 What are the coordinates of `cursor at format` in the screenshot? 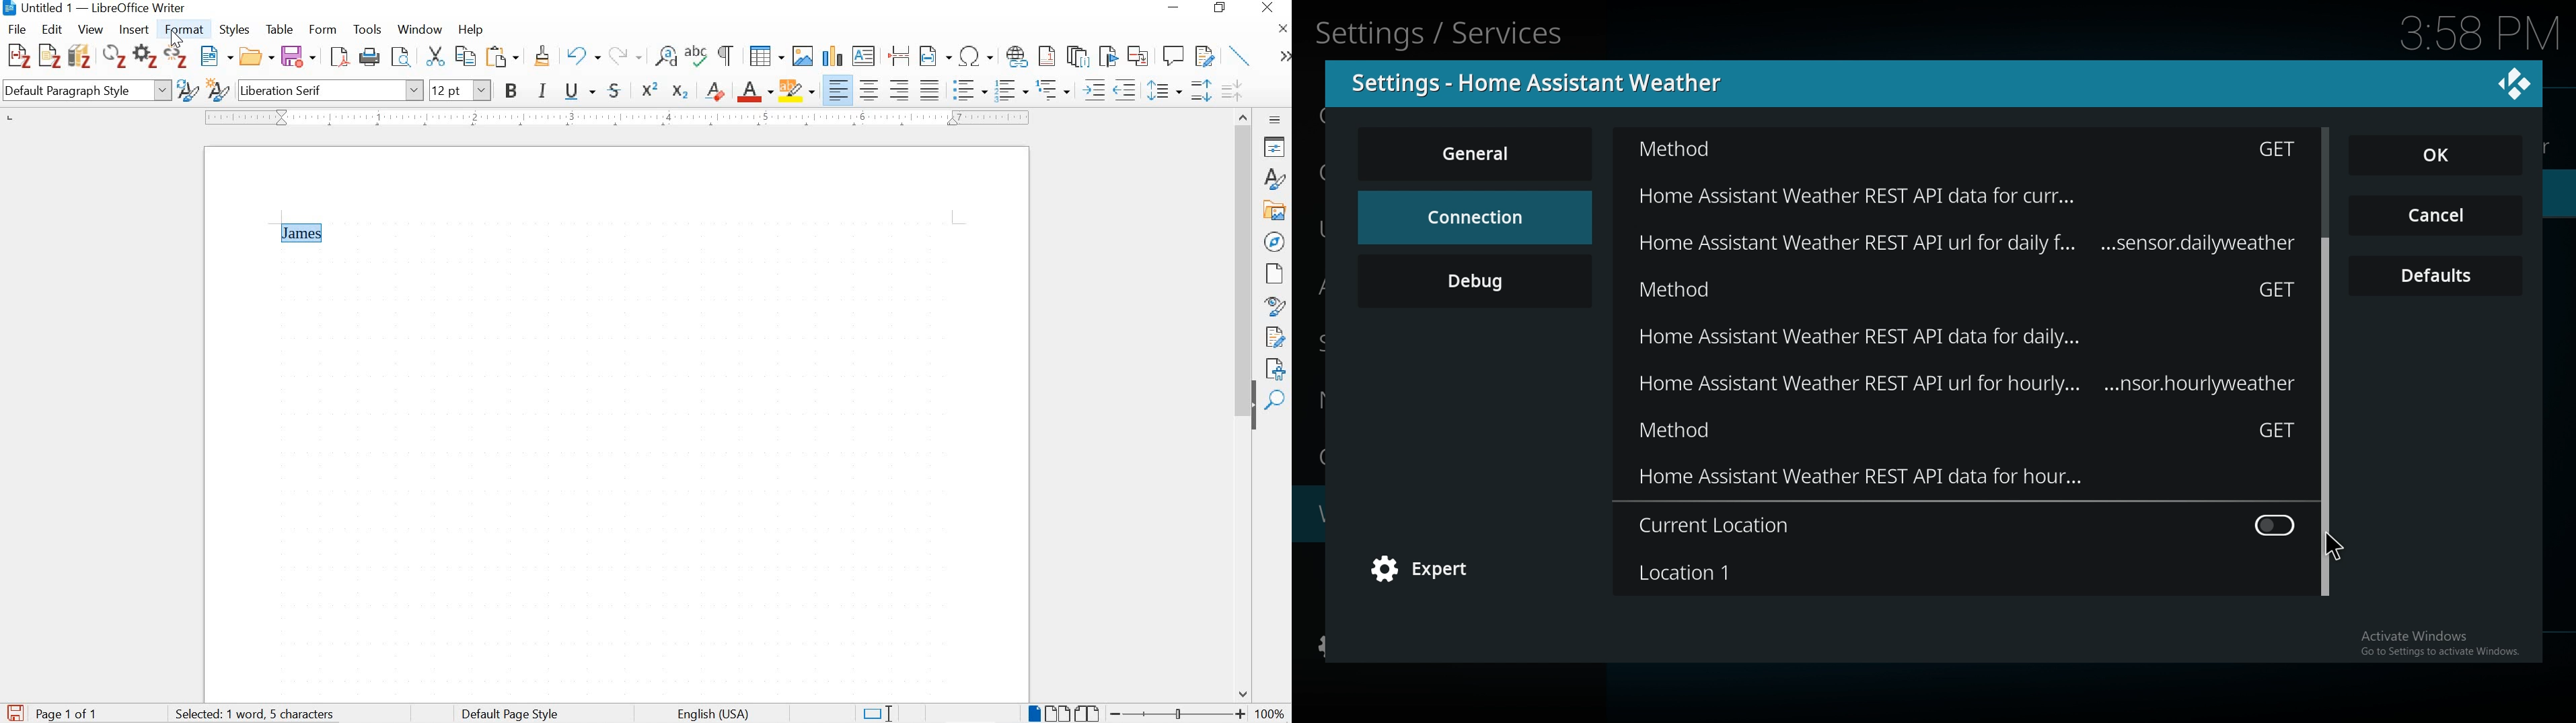 It's located at (178, 40).